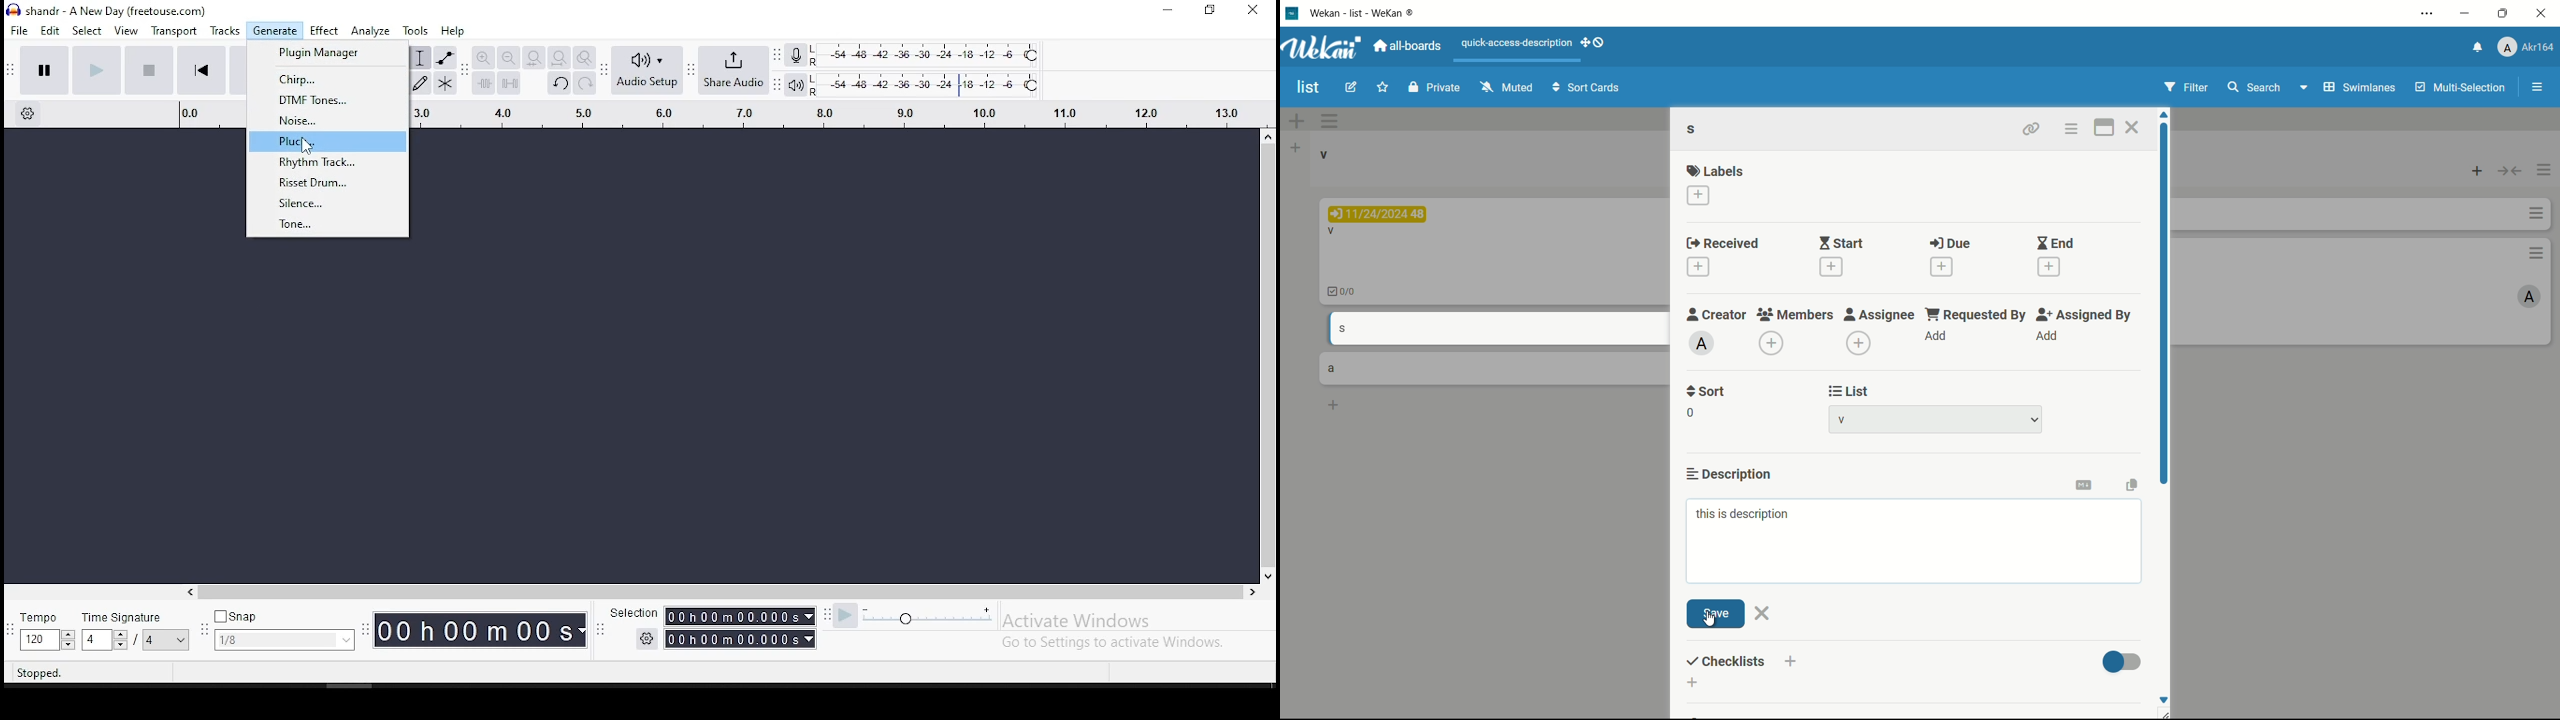 This screenshot has height=728, width=2576. Describe the element at coordinates (44, 70) in the screenshot. I see `pause` at that location.